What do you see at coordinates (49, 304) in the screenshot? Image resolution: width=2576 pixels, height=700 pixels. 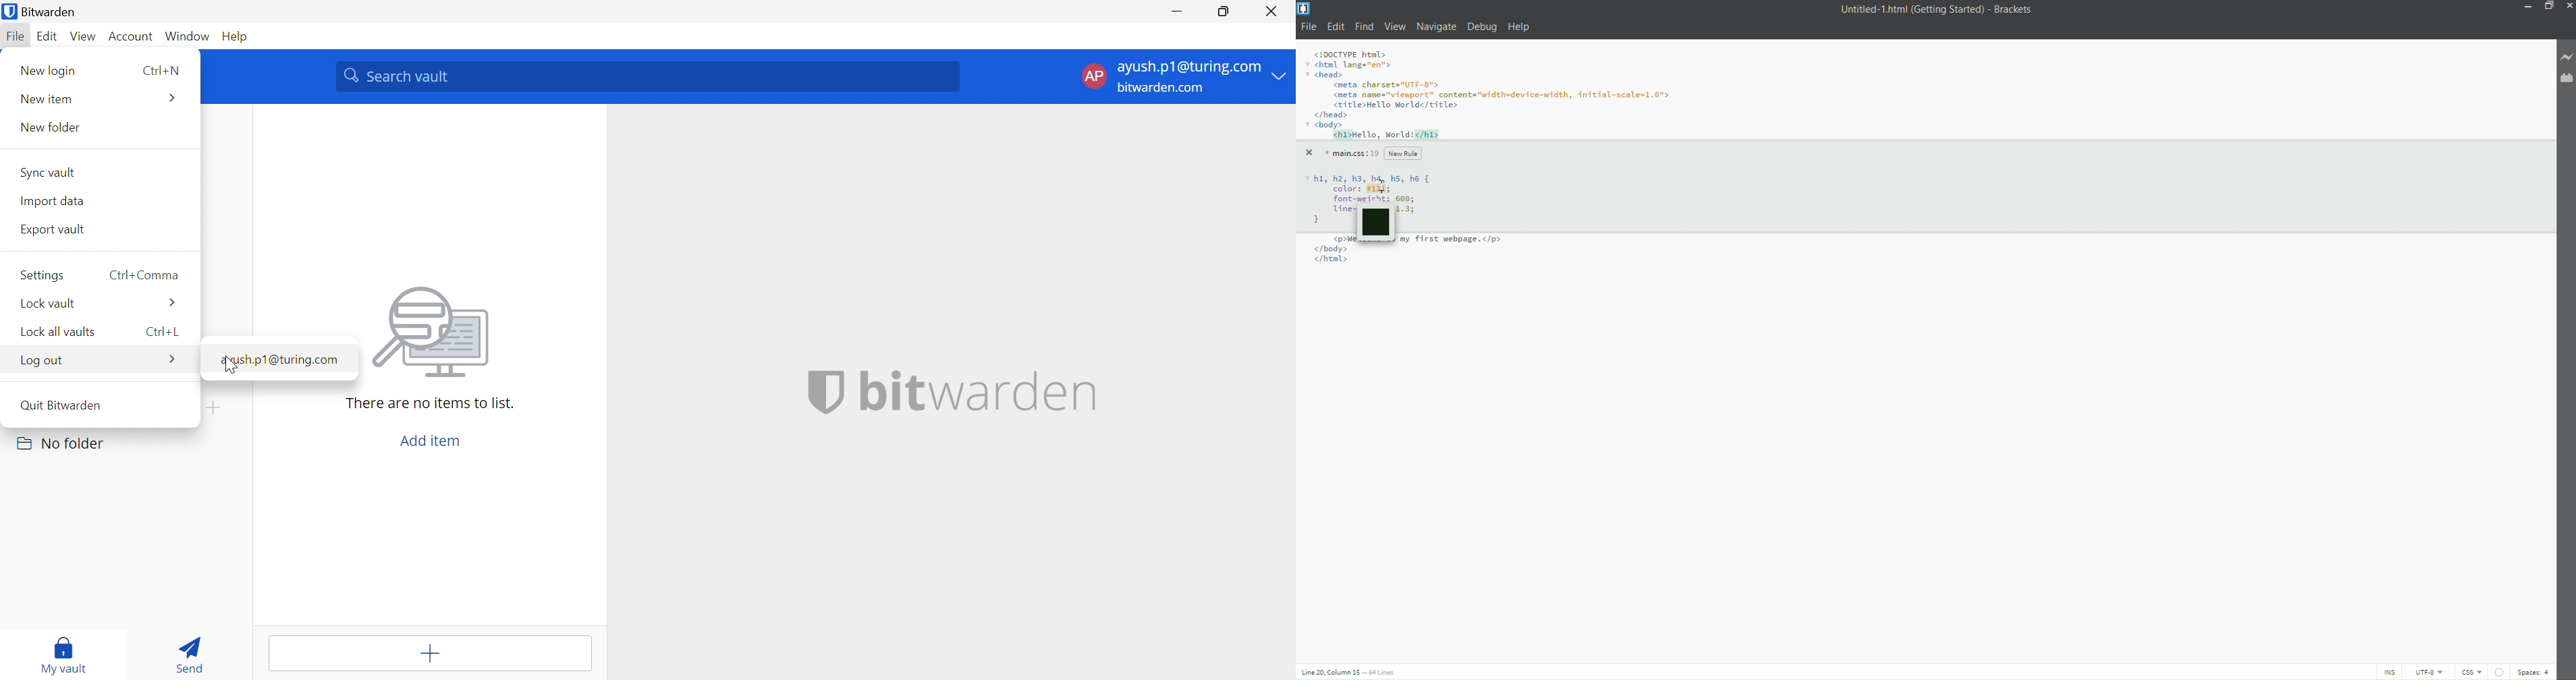 I see `Lock vault` at bounding box center [49, 304].